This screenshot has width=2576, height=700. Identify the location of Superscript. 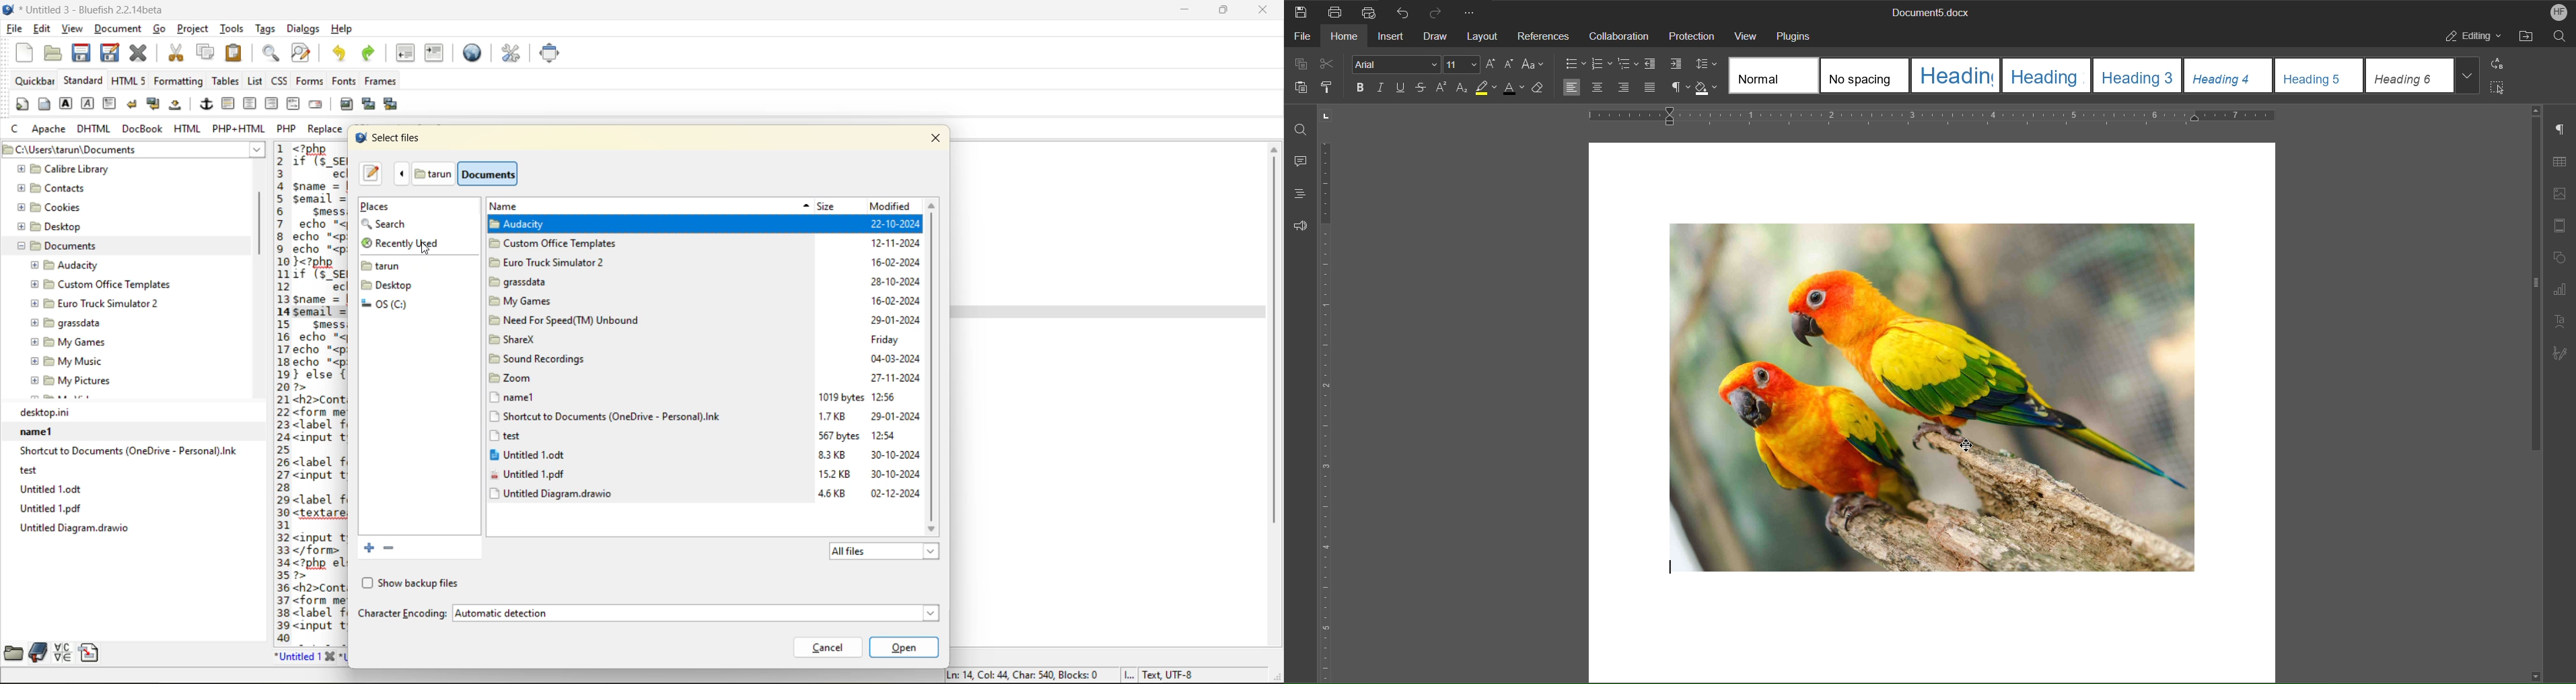
(1441, 90).